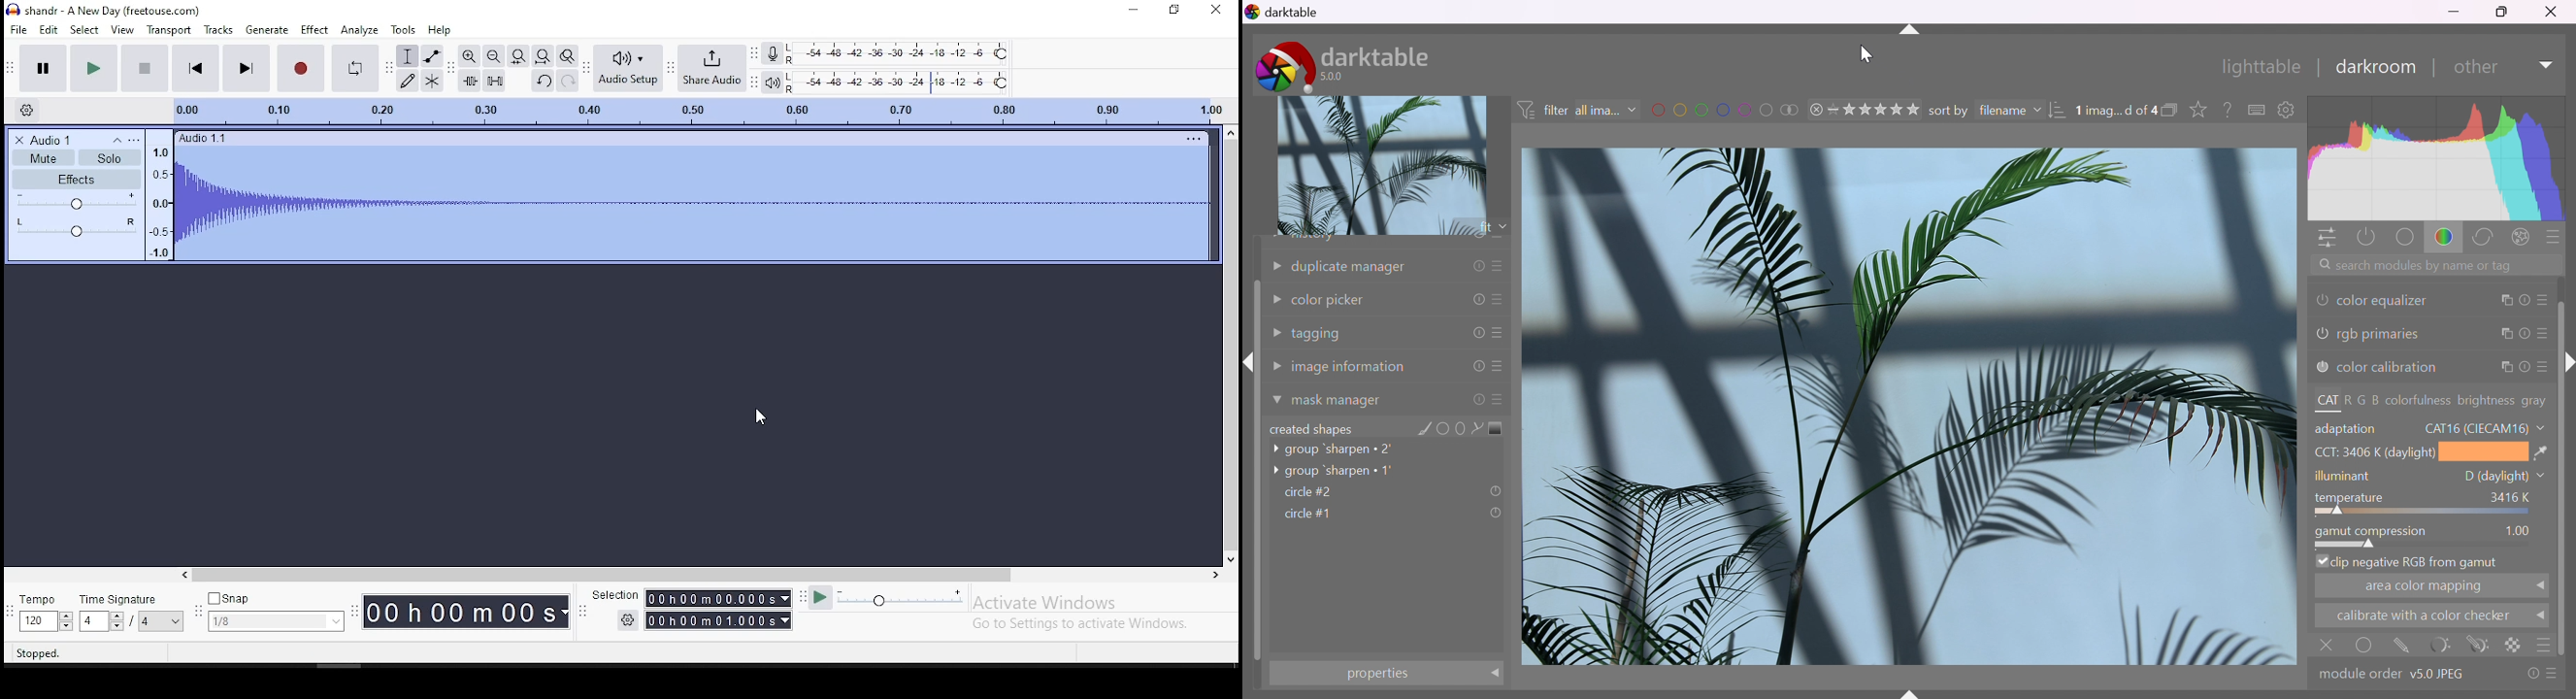 Image resolution: width=2576 pixels, height=700 pixels. I want to click on group 'sharpen 2', so click(1331, 451).